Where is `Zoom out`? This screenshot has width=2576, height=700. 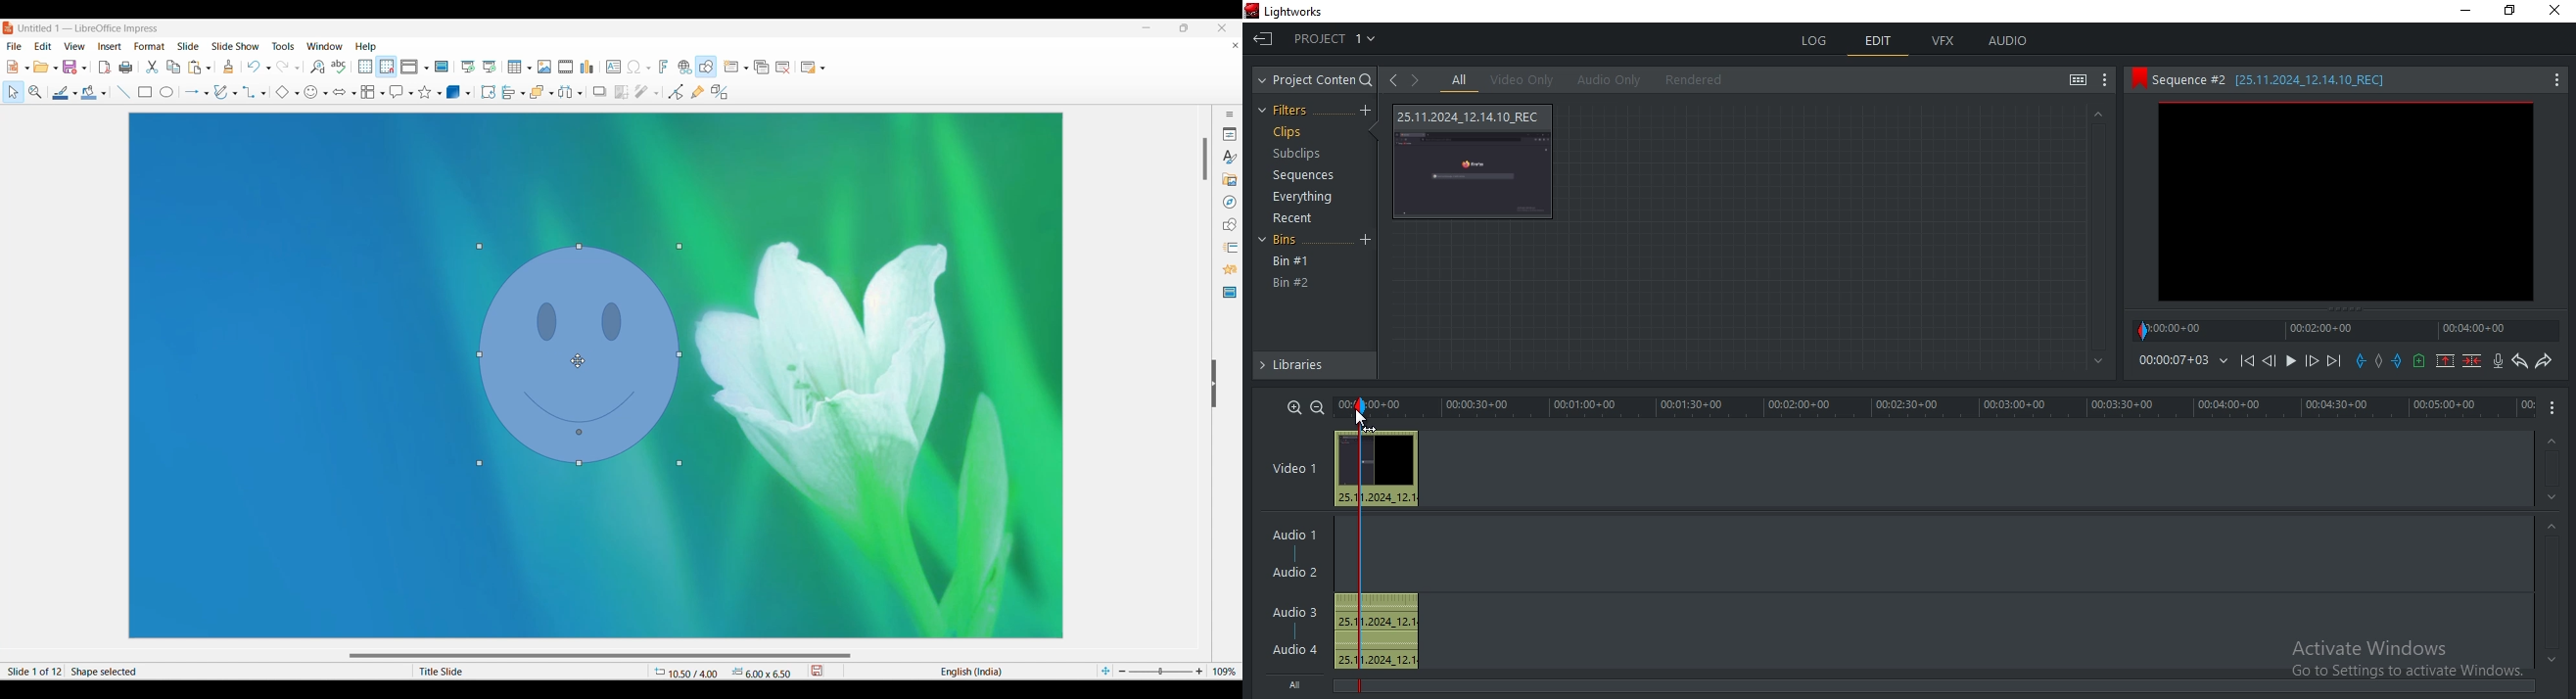
Zoom out is located at coordinates (1122, 671).